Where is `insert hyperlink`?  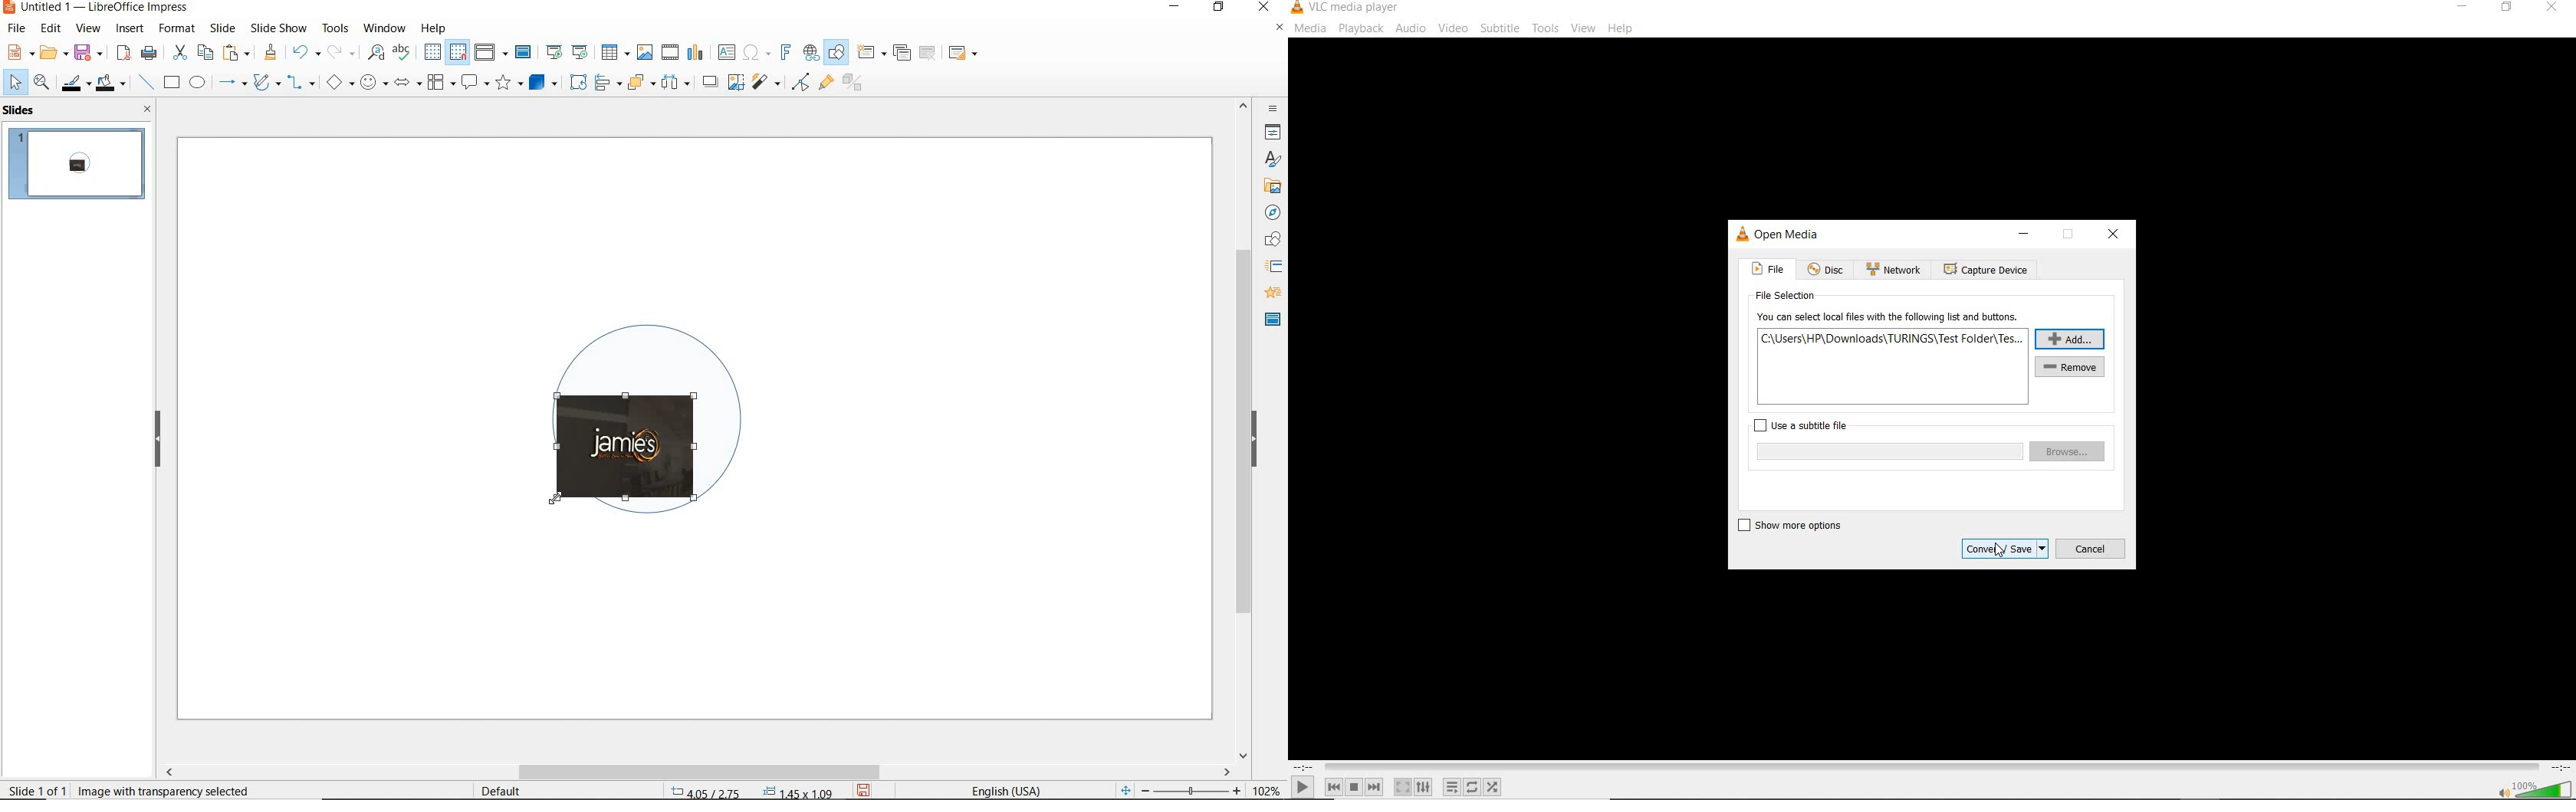 insert hyperlink is located at coordinates (811, 53).